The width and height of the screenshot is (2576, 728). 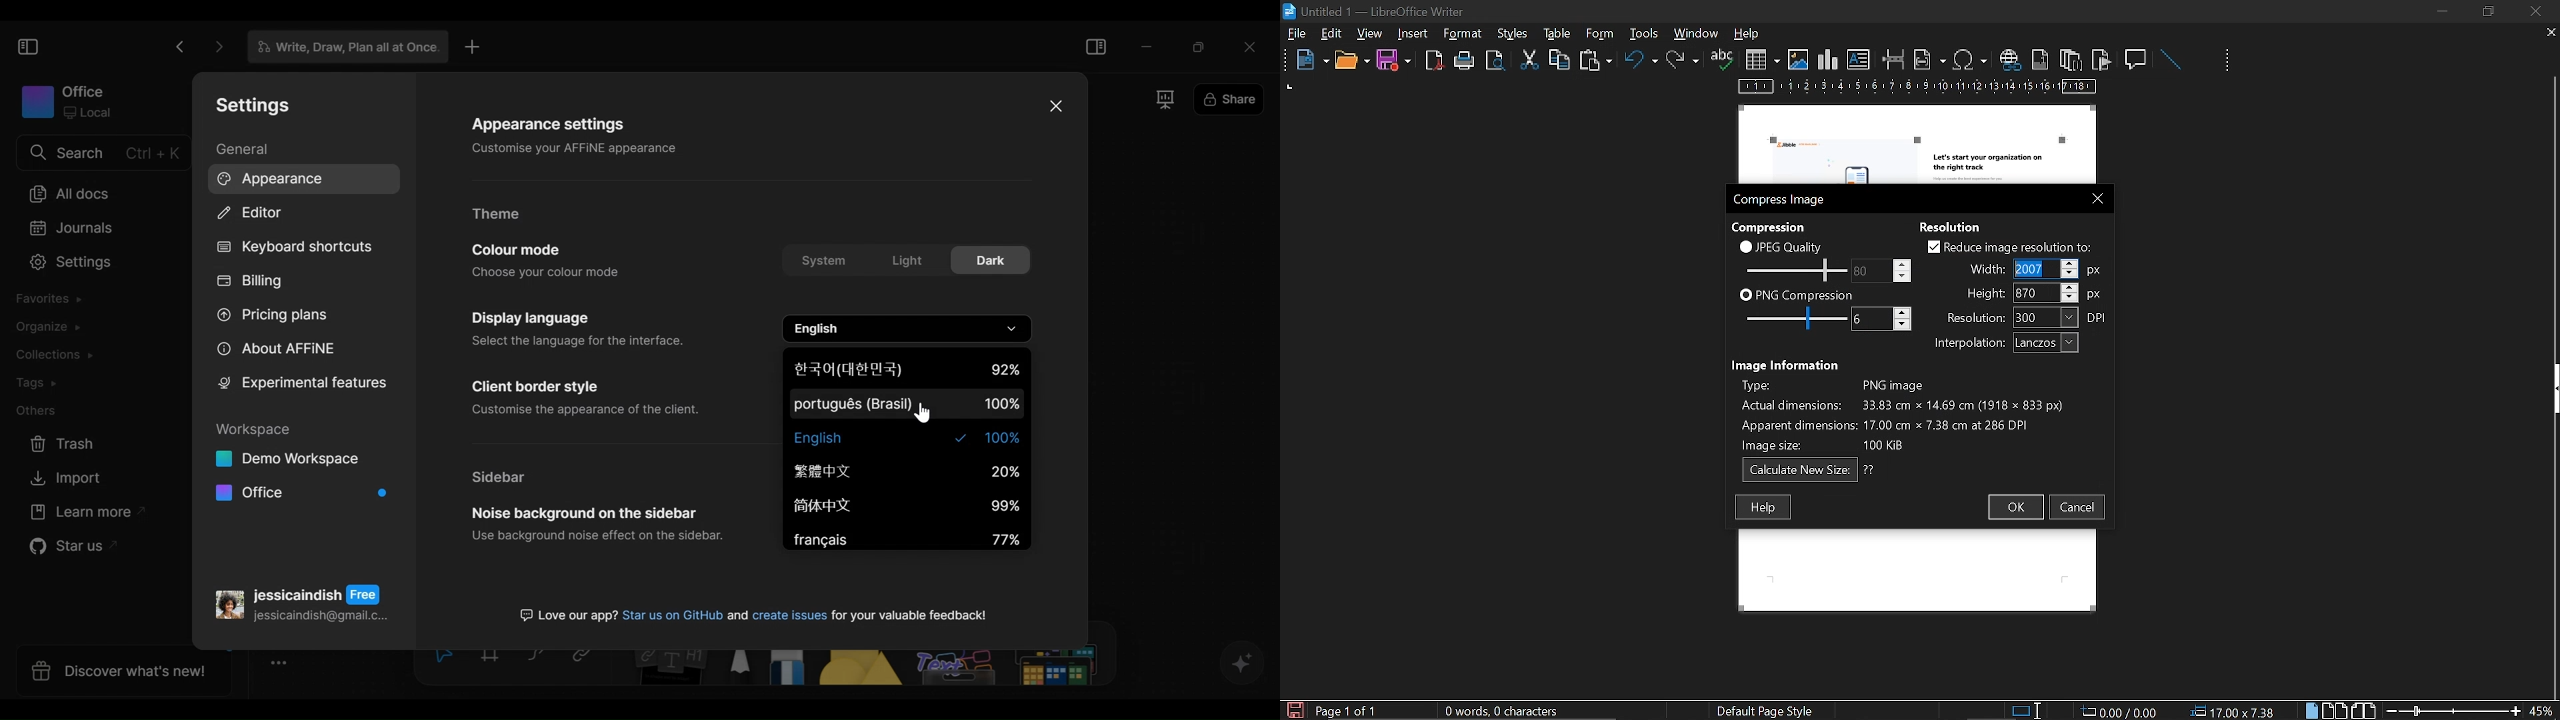 I want to click on table, so click(x=1599, y=33).